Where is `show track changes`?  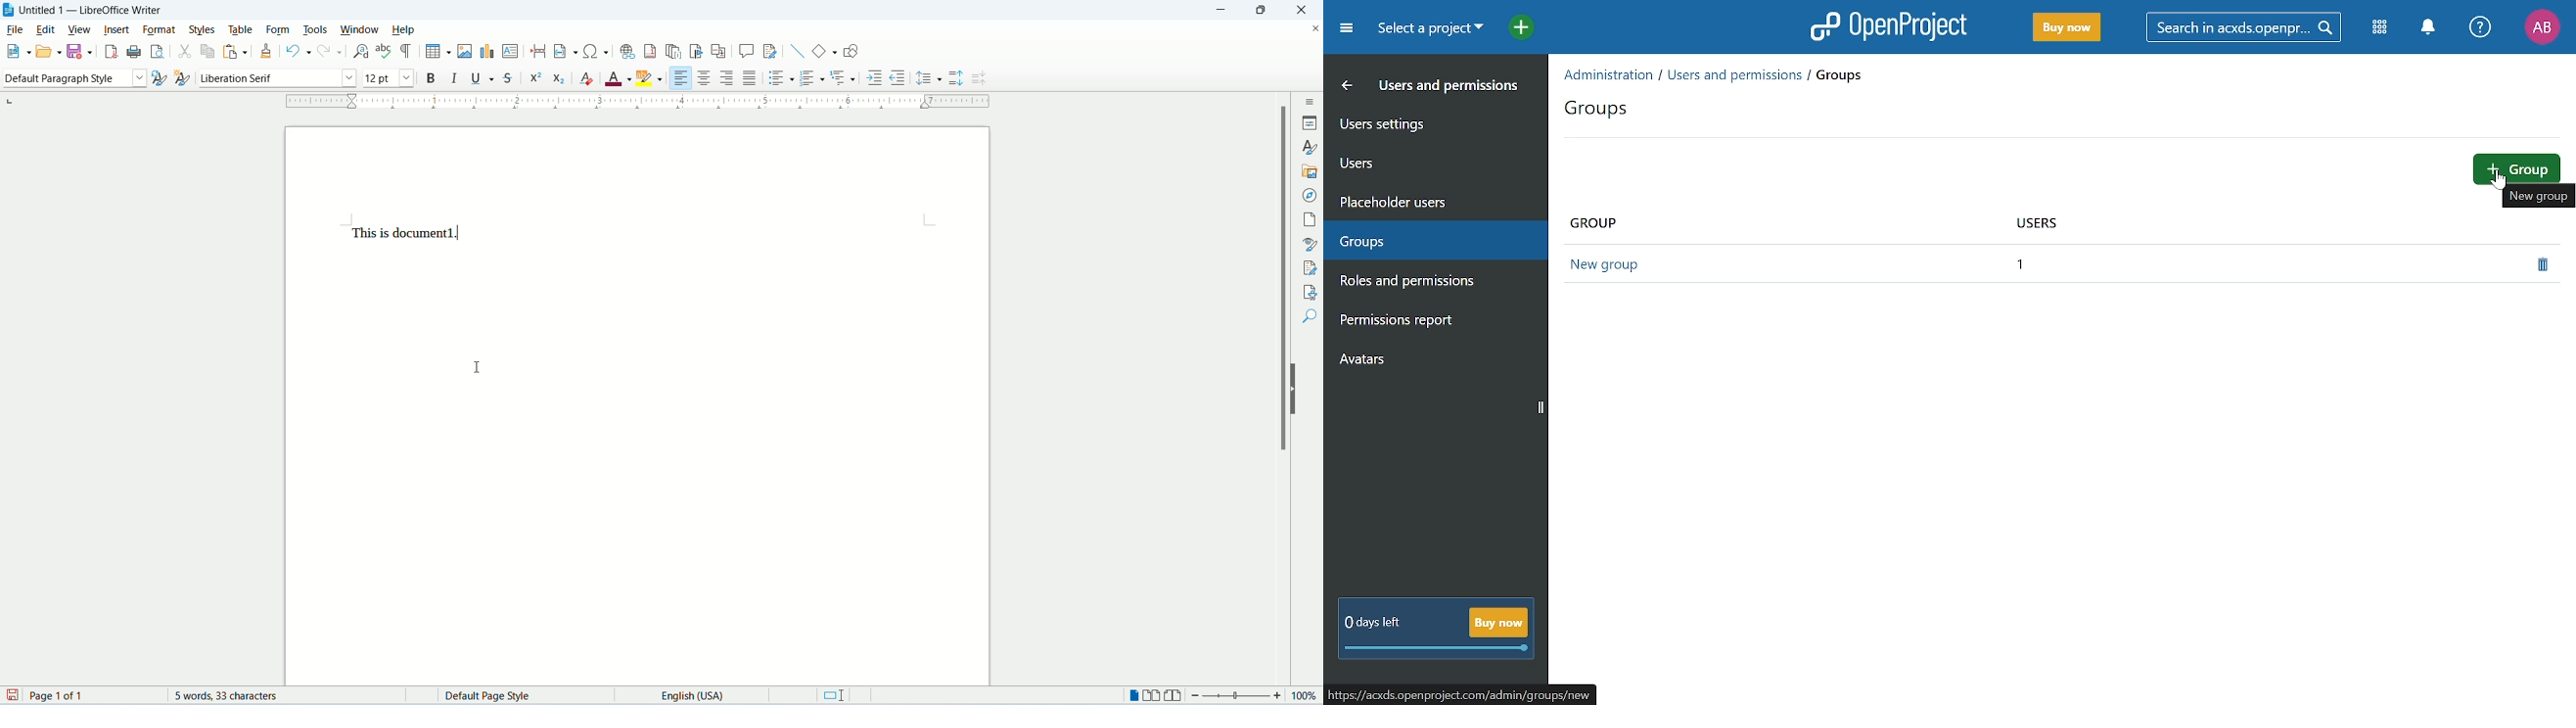
show track changes is located at coordinates (771, 52).